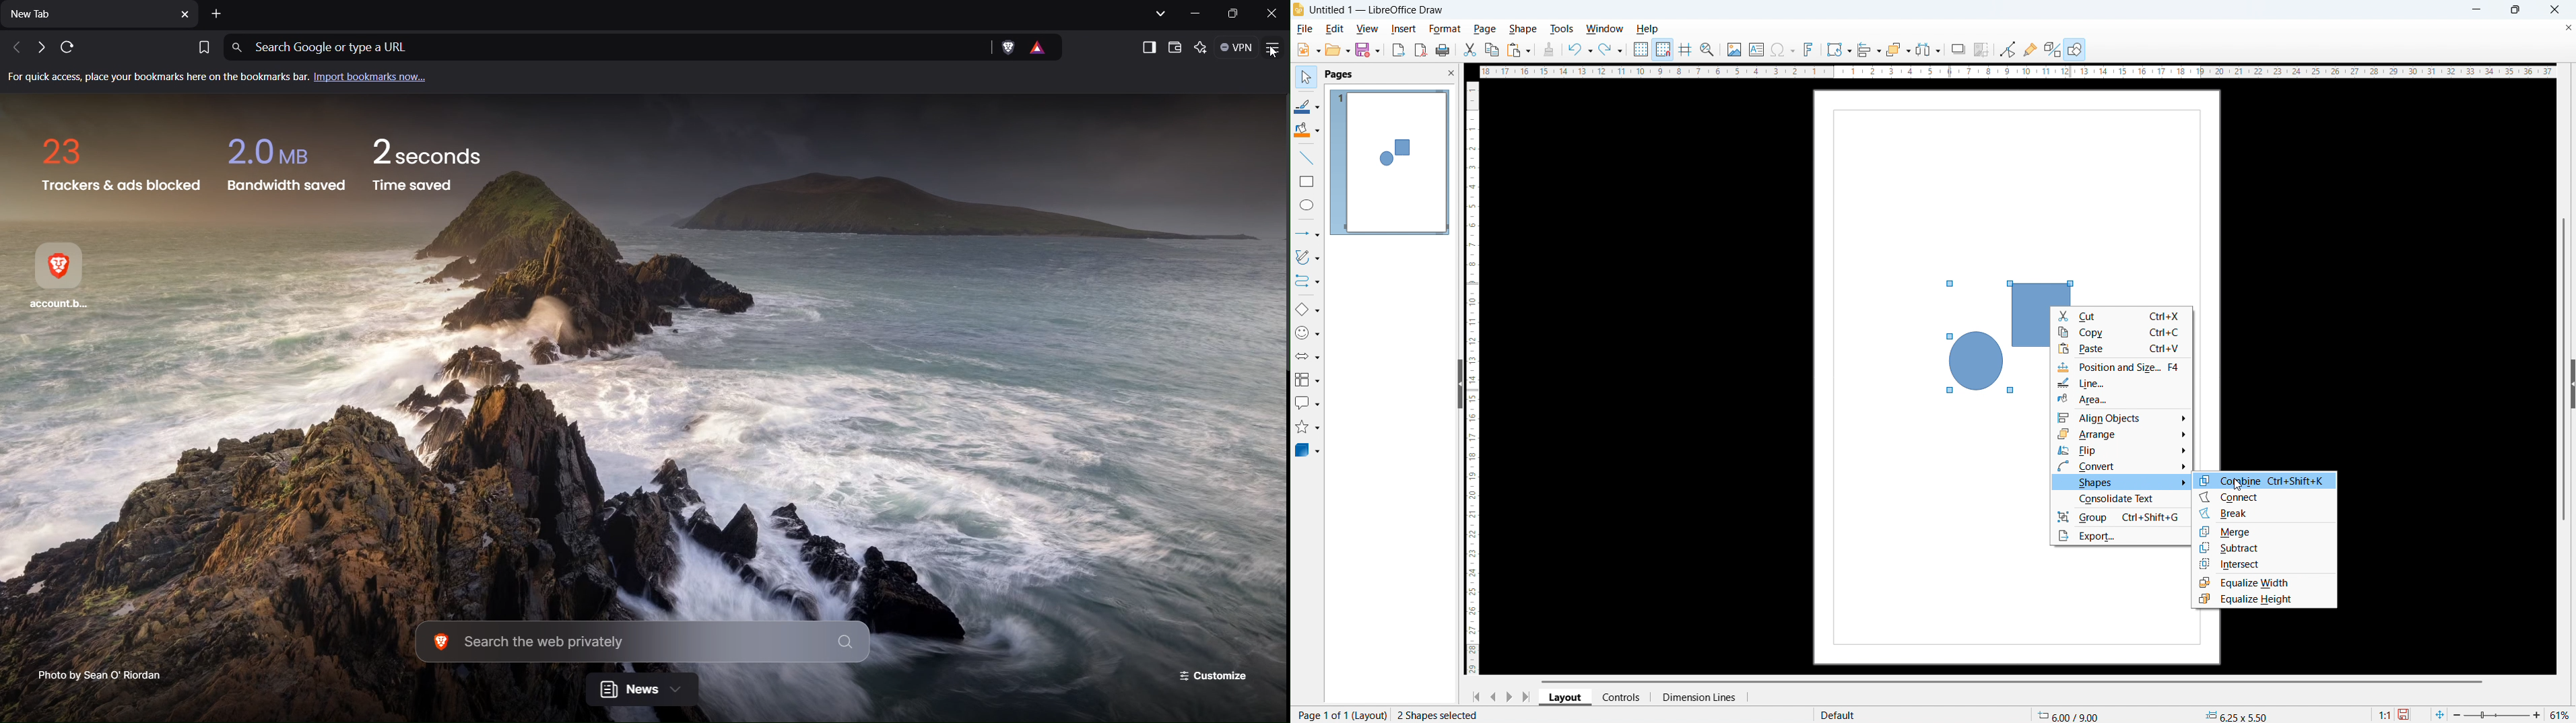 The image size is (2576, 728). What do you see at coordinates (1580, 50) in the screenshot?
I see `undo` at bounding box center [1580, 50].